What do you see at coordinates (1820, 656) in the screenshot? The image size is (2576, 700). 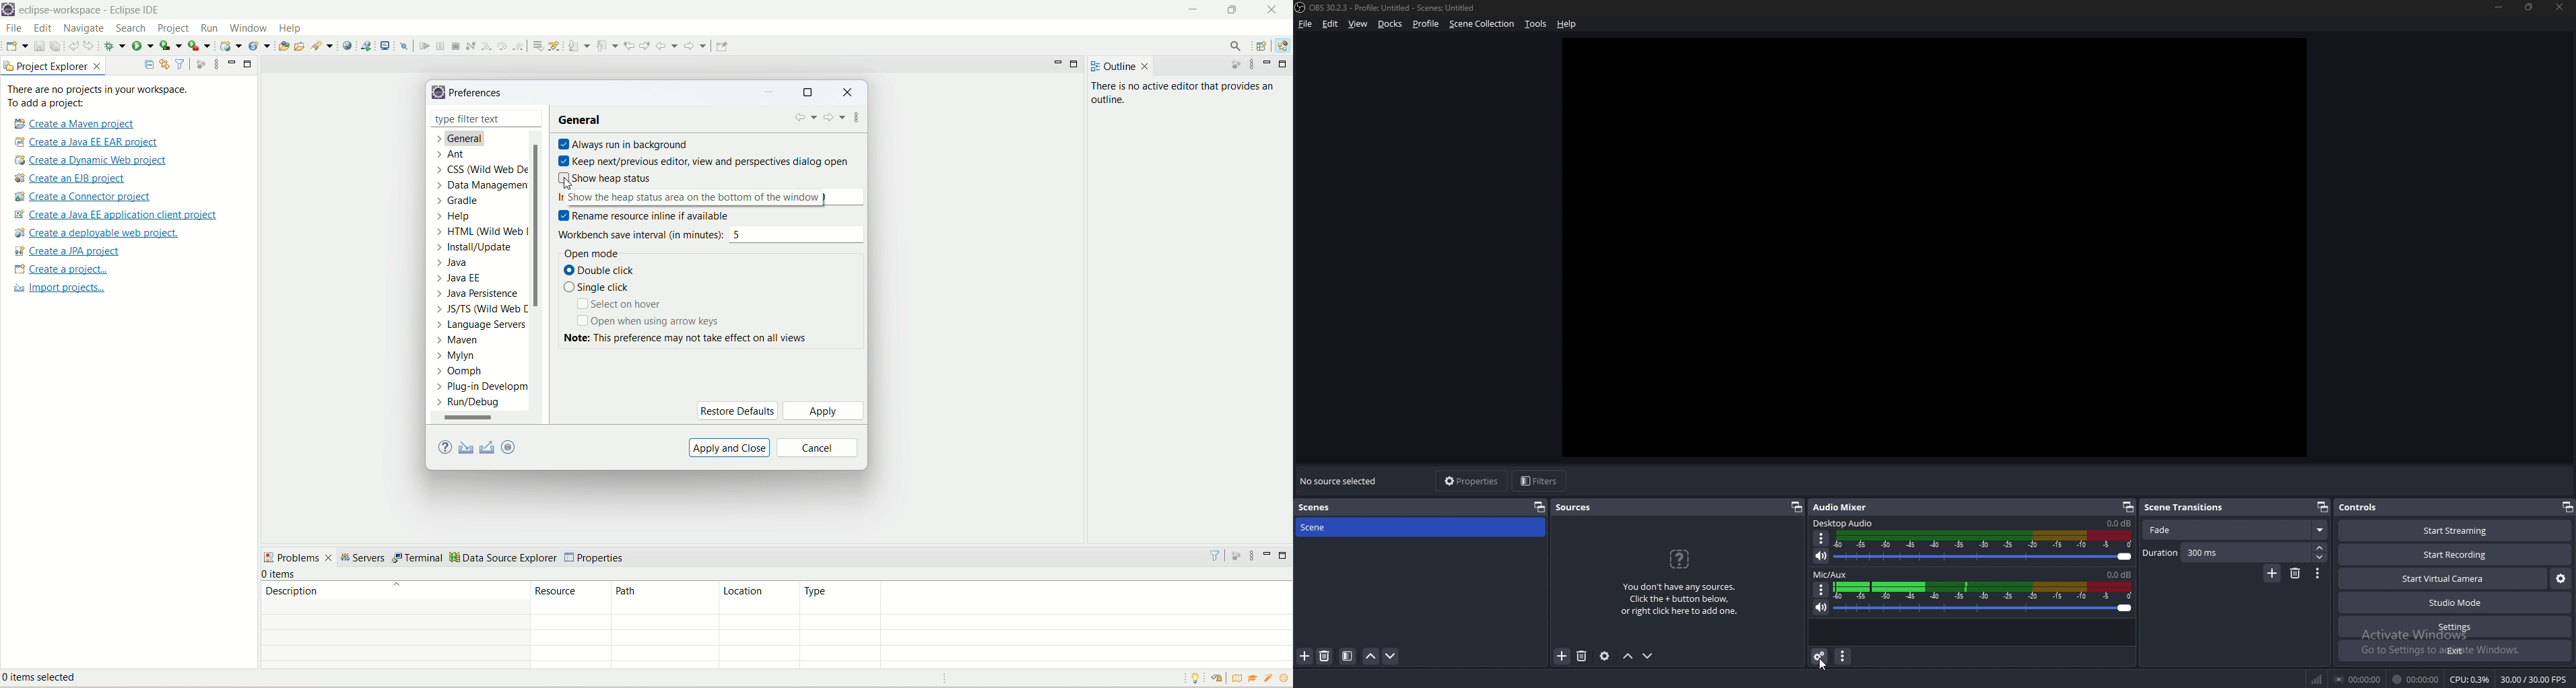 I see `advanced audio properties` at bounding box center [1820, 656].